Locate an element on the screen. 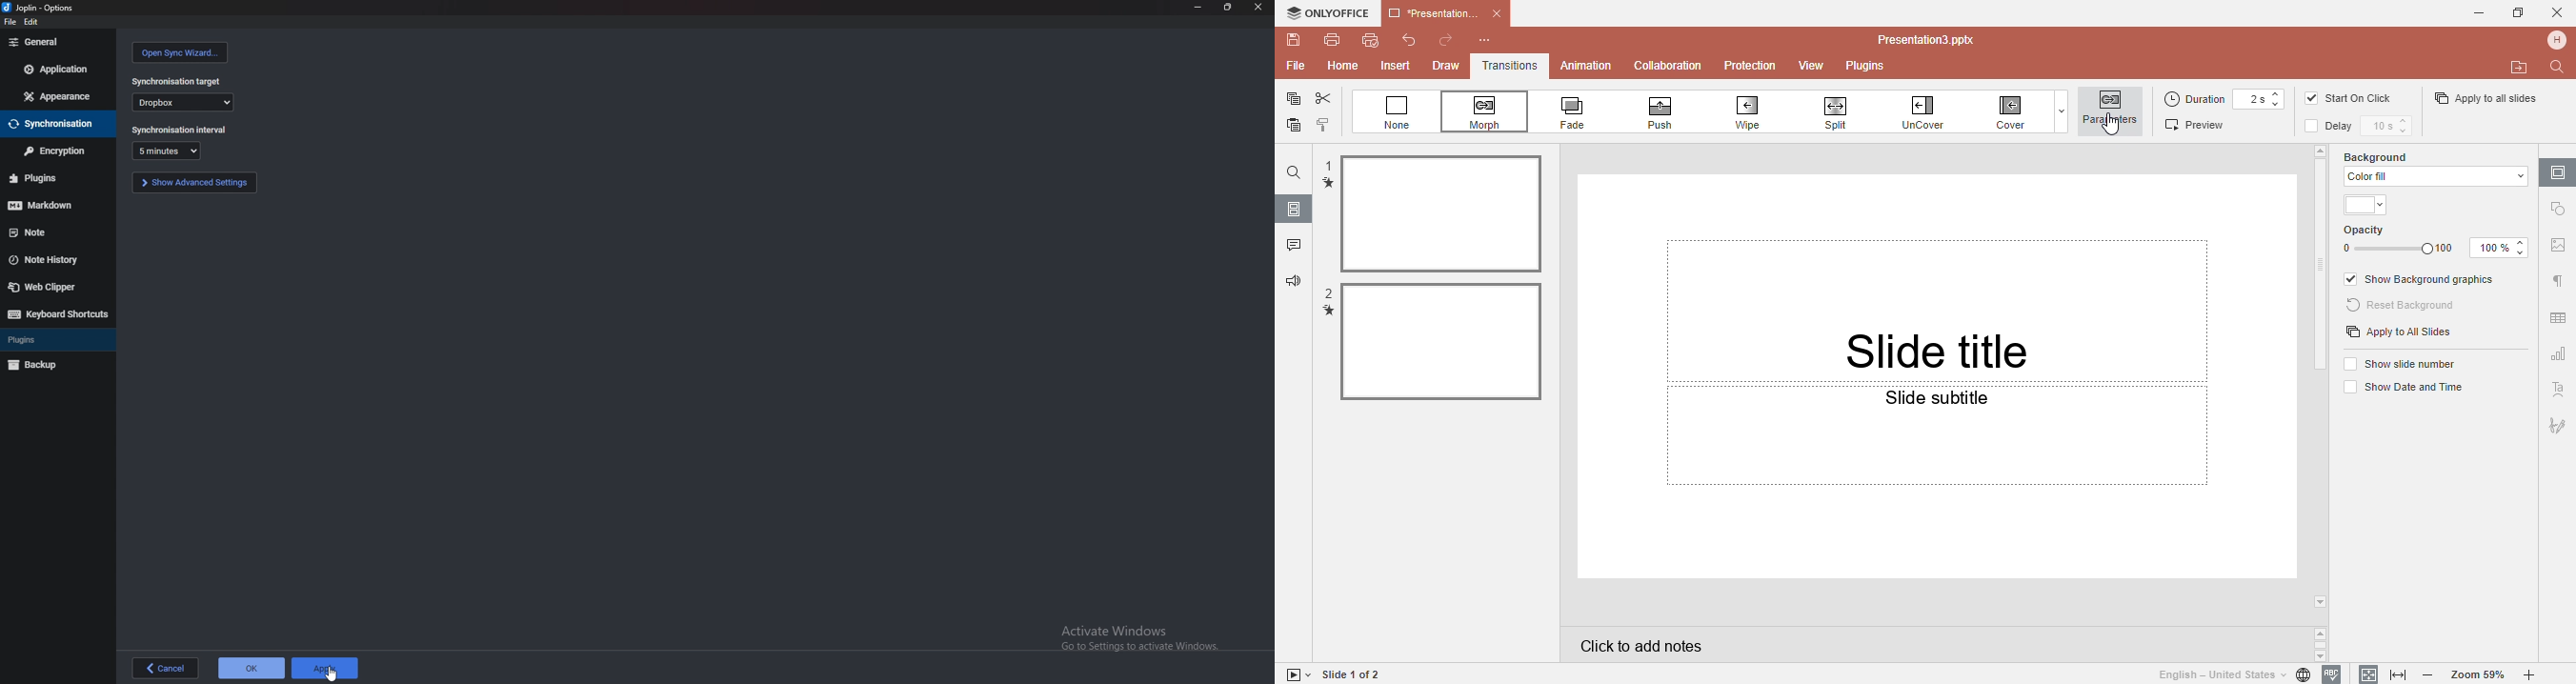 This screenshot has width=2576, height=700. resize is located at coordinates (1230, 7).